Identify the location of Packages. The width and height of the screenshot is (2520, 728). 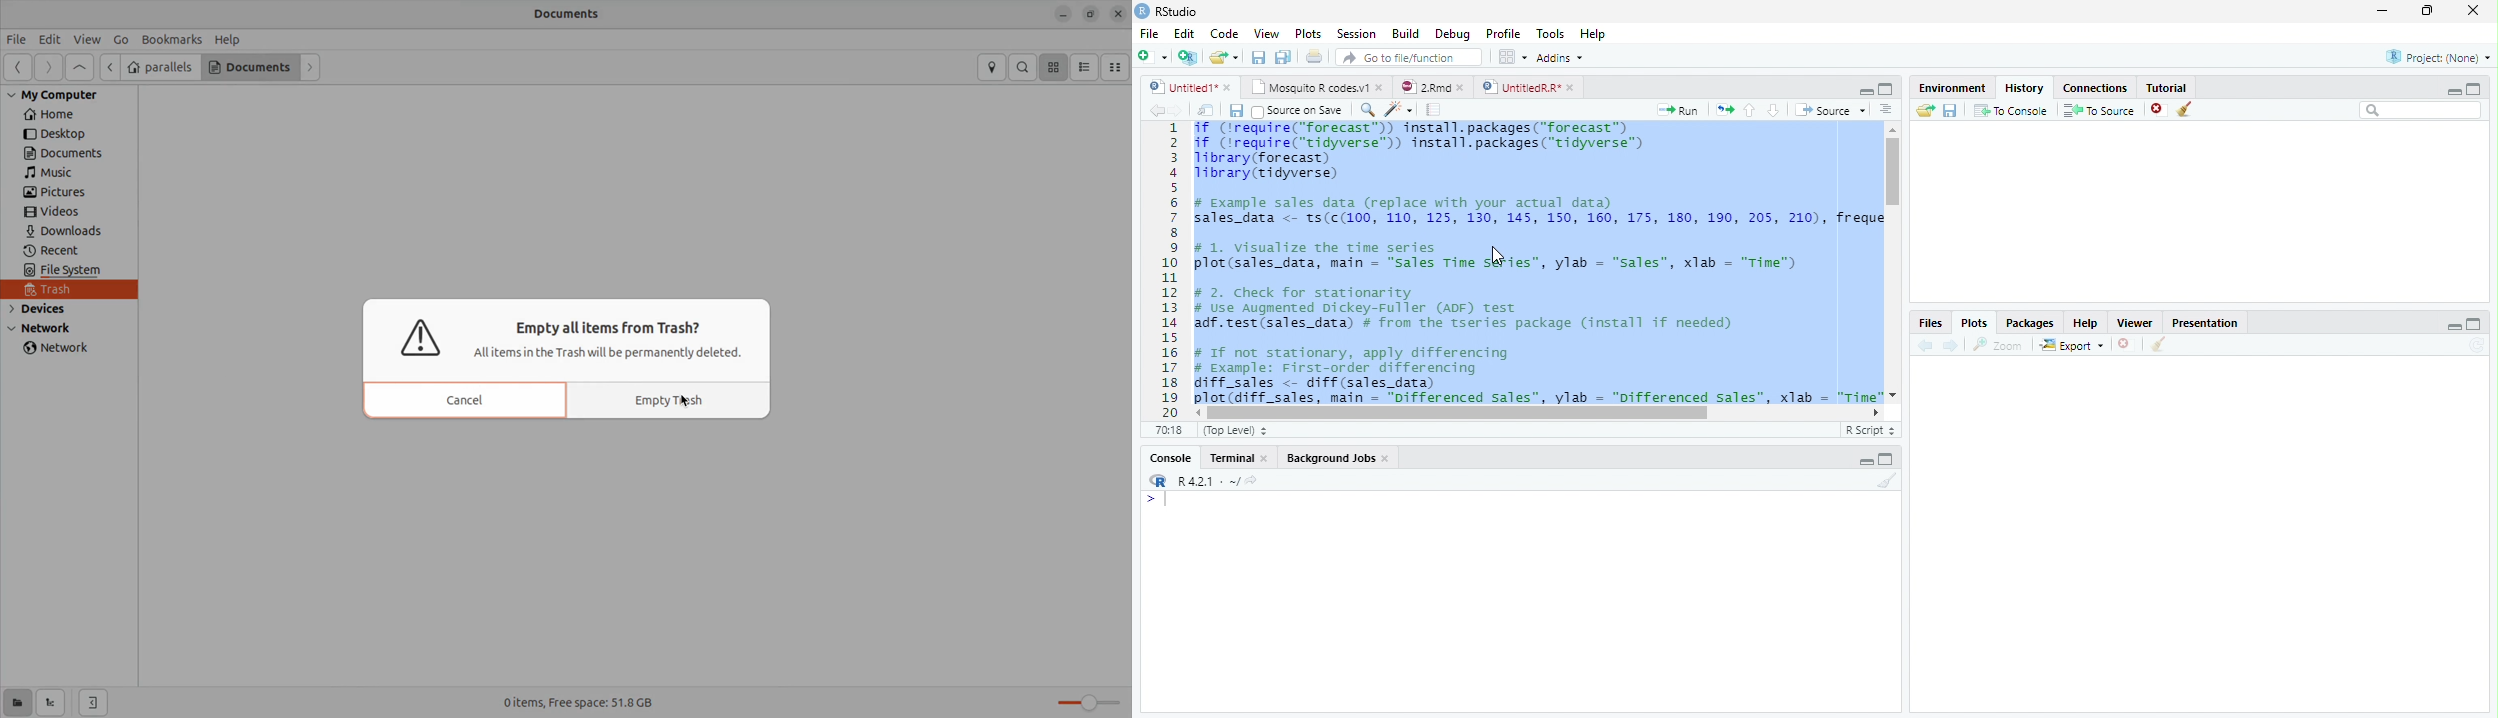
(2031, 324).